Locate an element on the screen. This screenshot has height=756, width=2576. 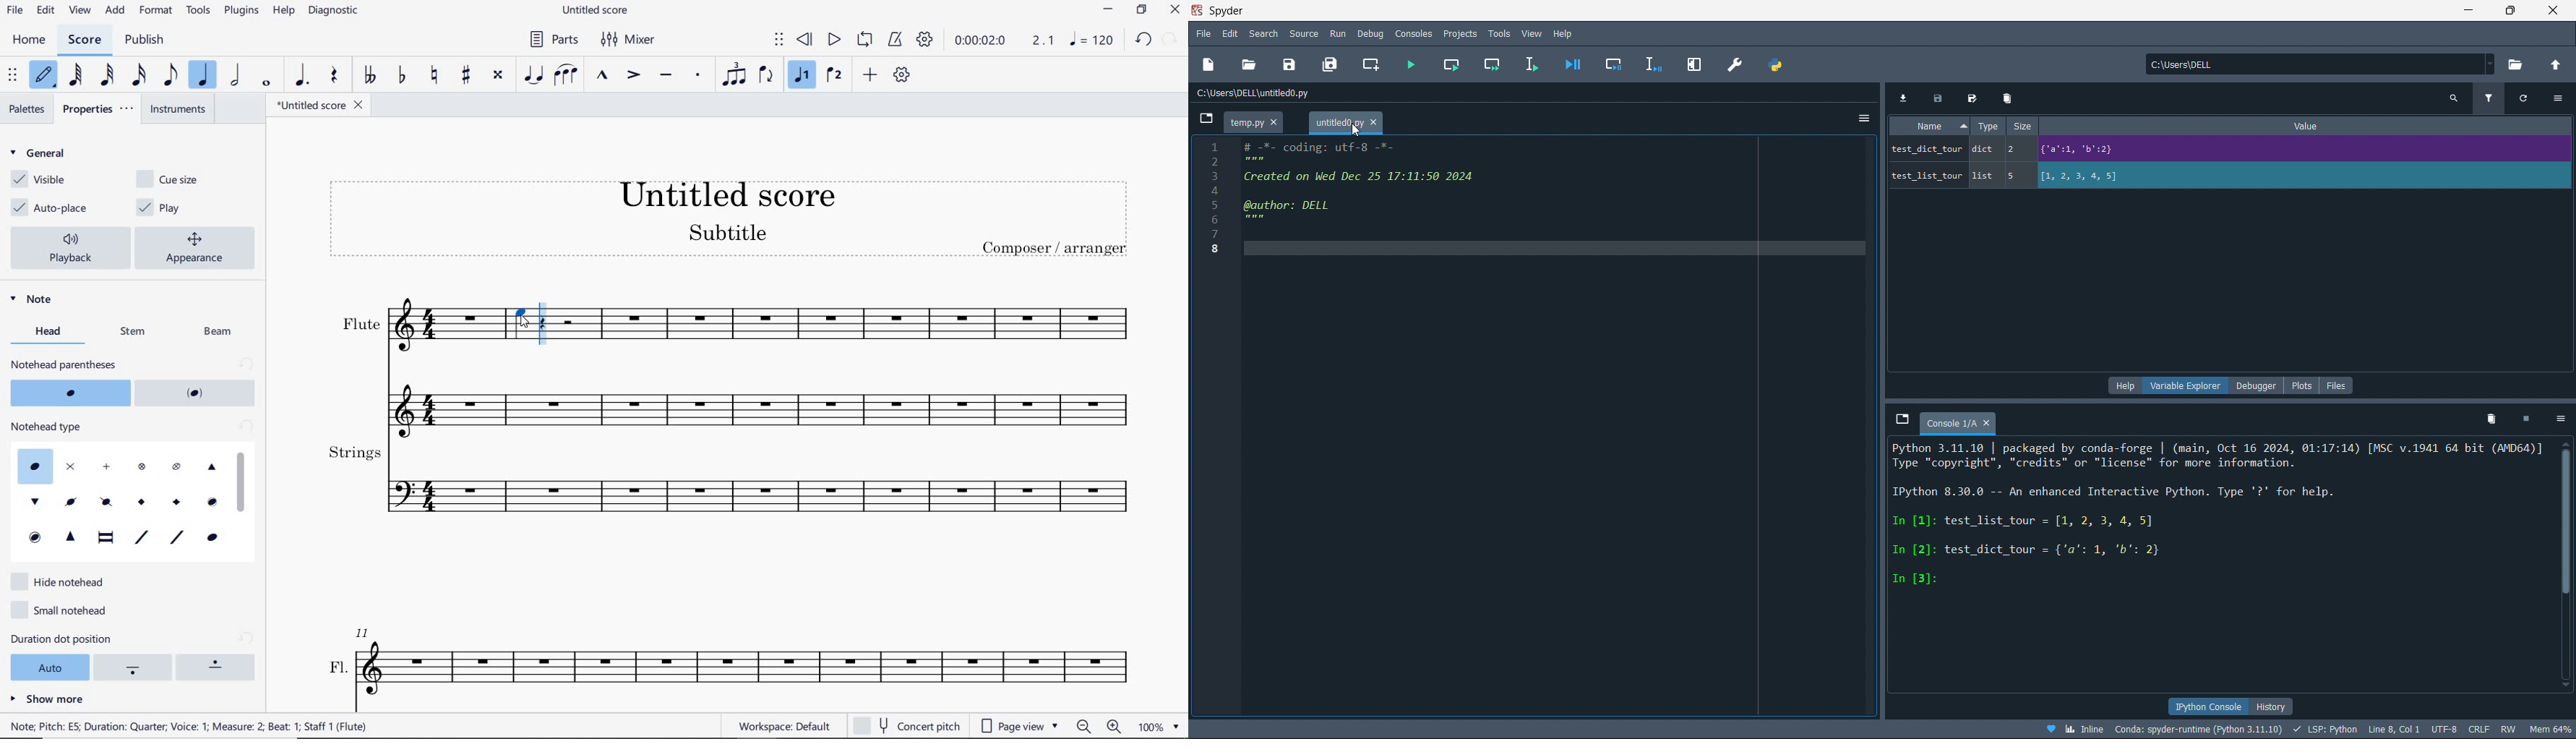
MARCATO is located at coordinates (603, 76).